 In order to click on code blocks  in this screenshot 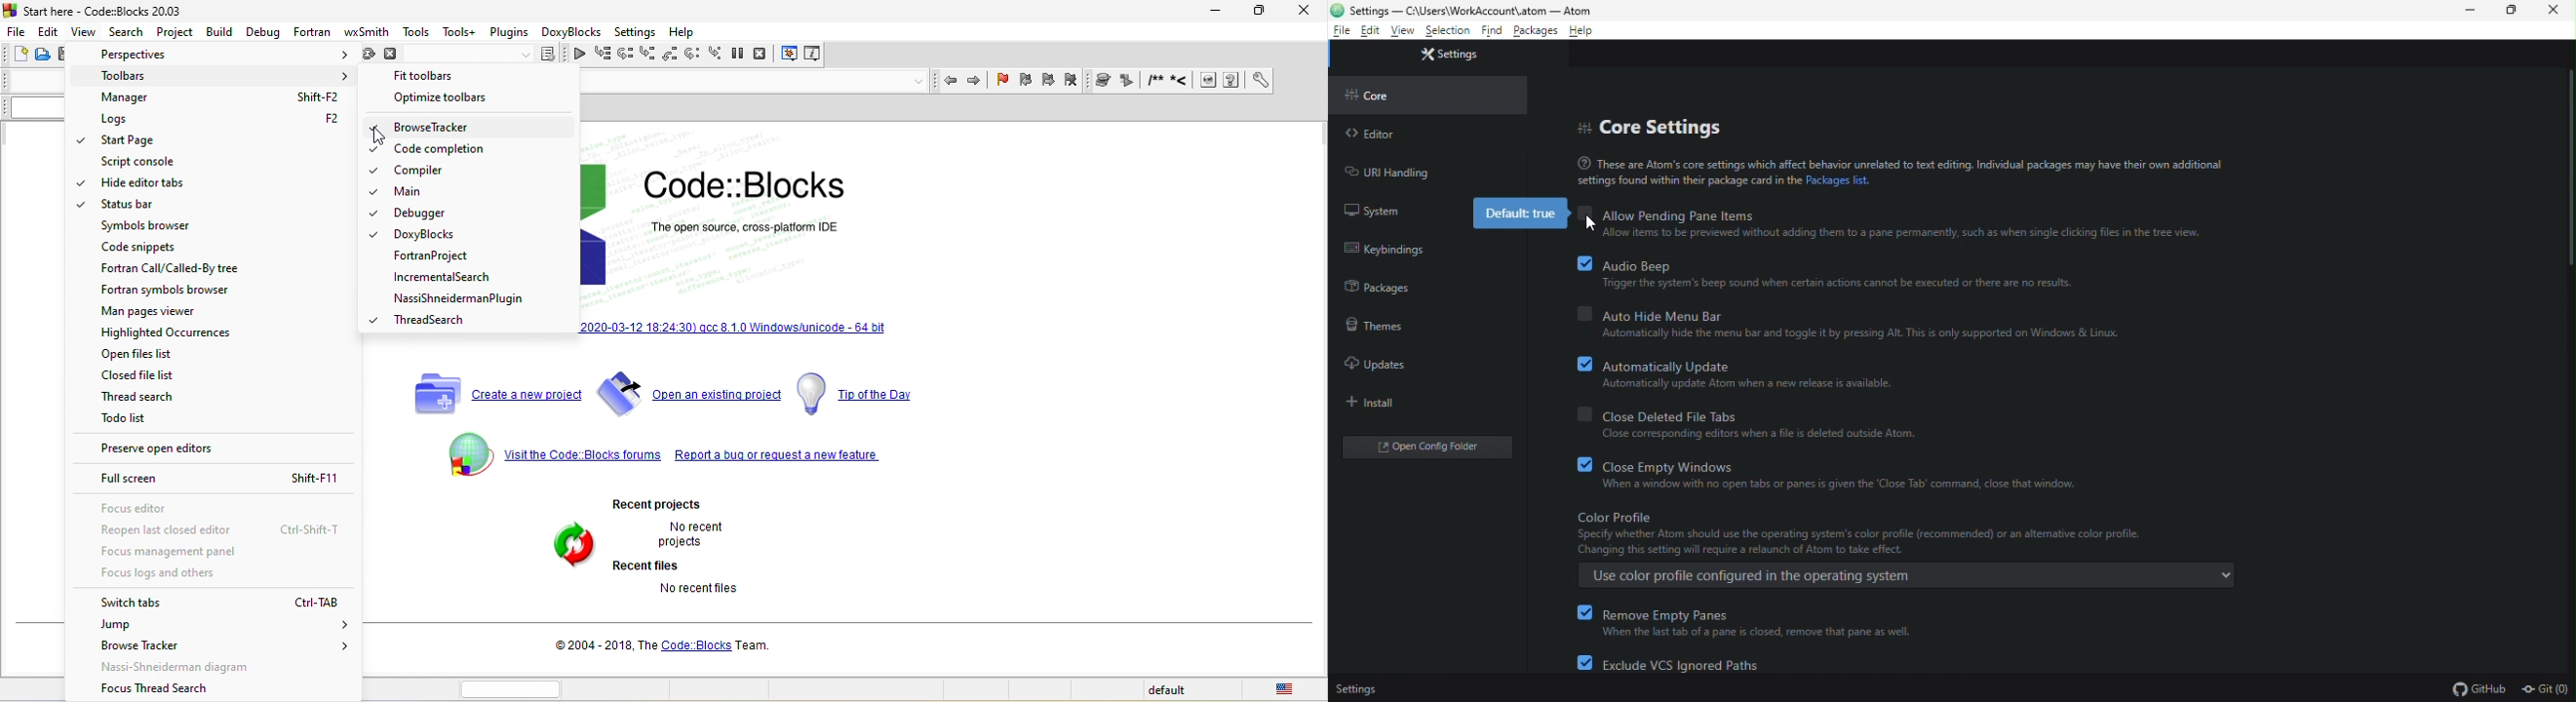, I will do `click(769, 183)`.